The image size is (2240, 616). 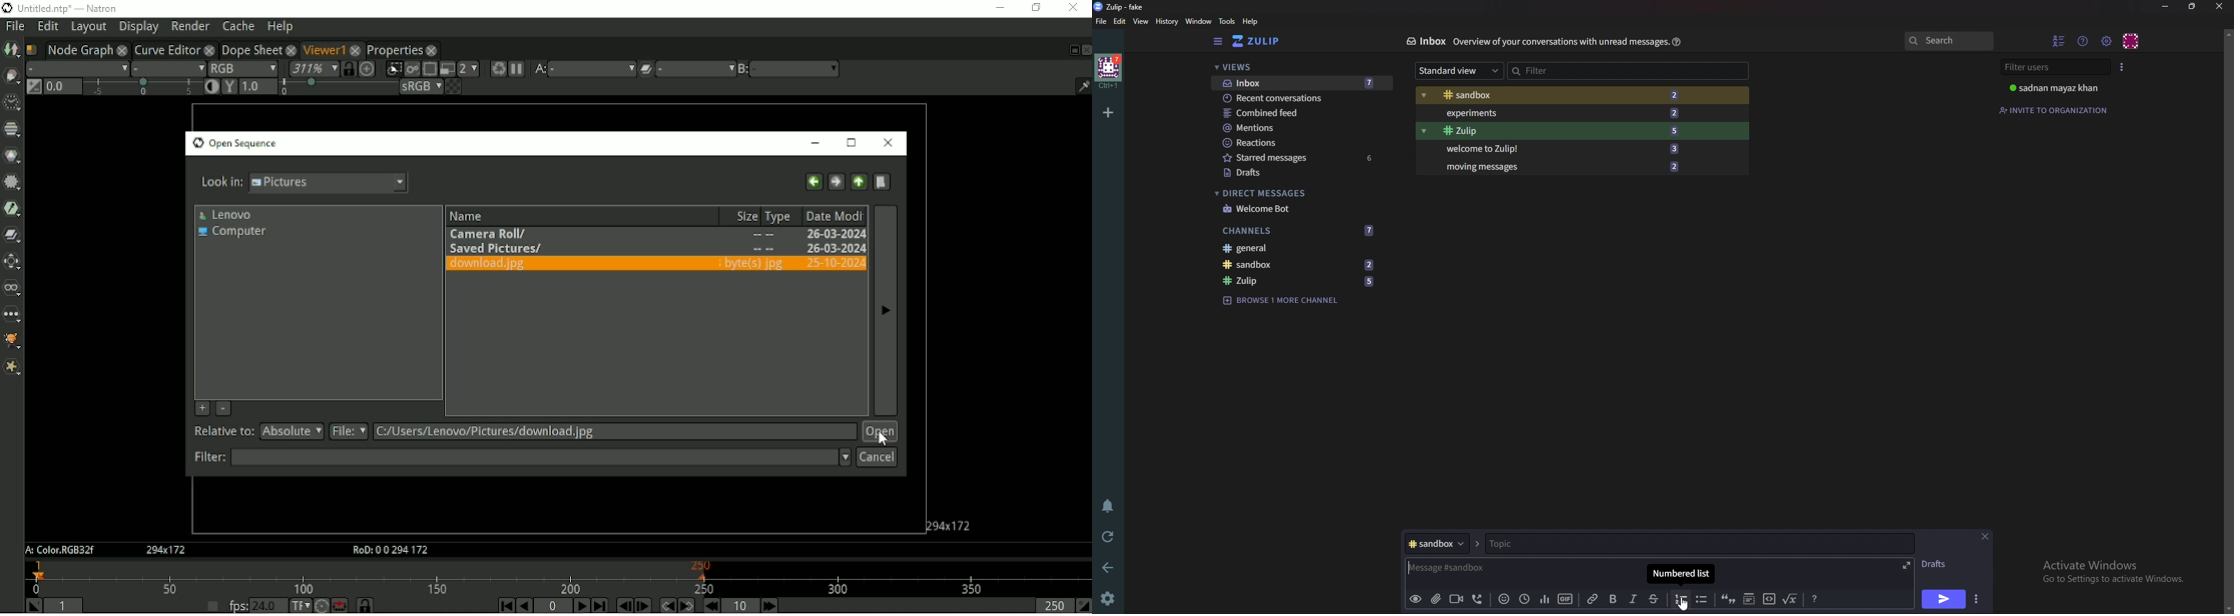 I want to click on Help menu, so click(x=2084, y=40).